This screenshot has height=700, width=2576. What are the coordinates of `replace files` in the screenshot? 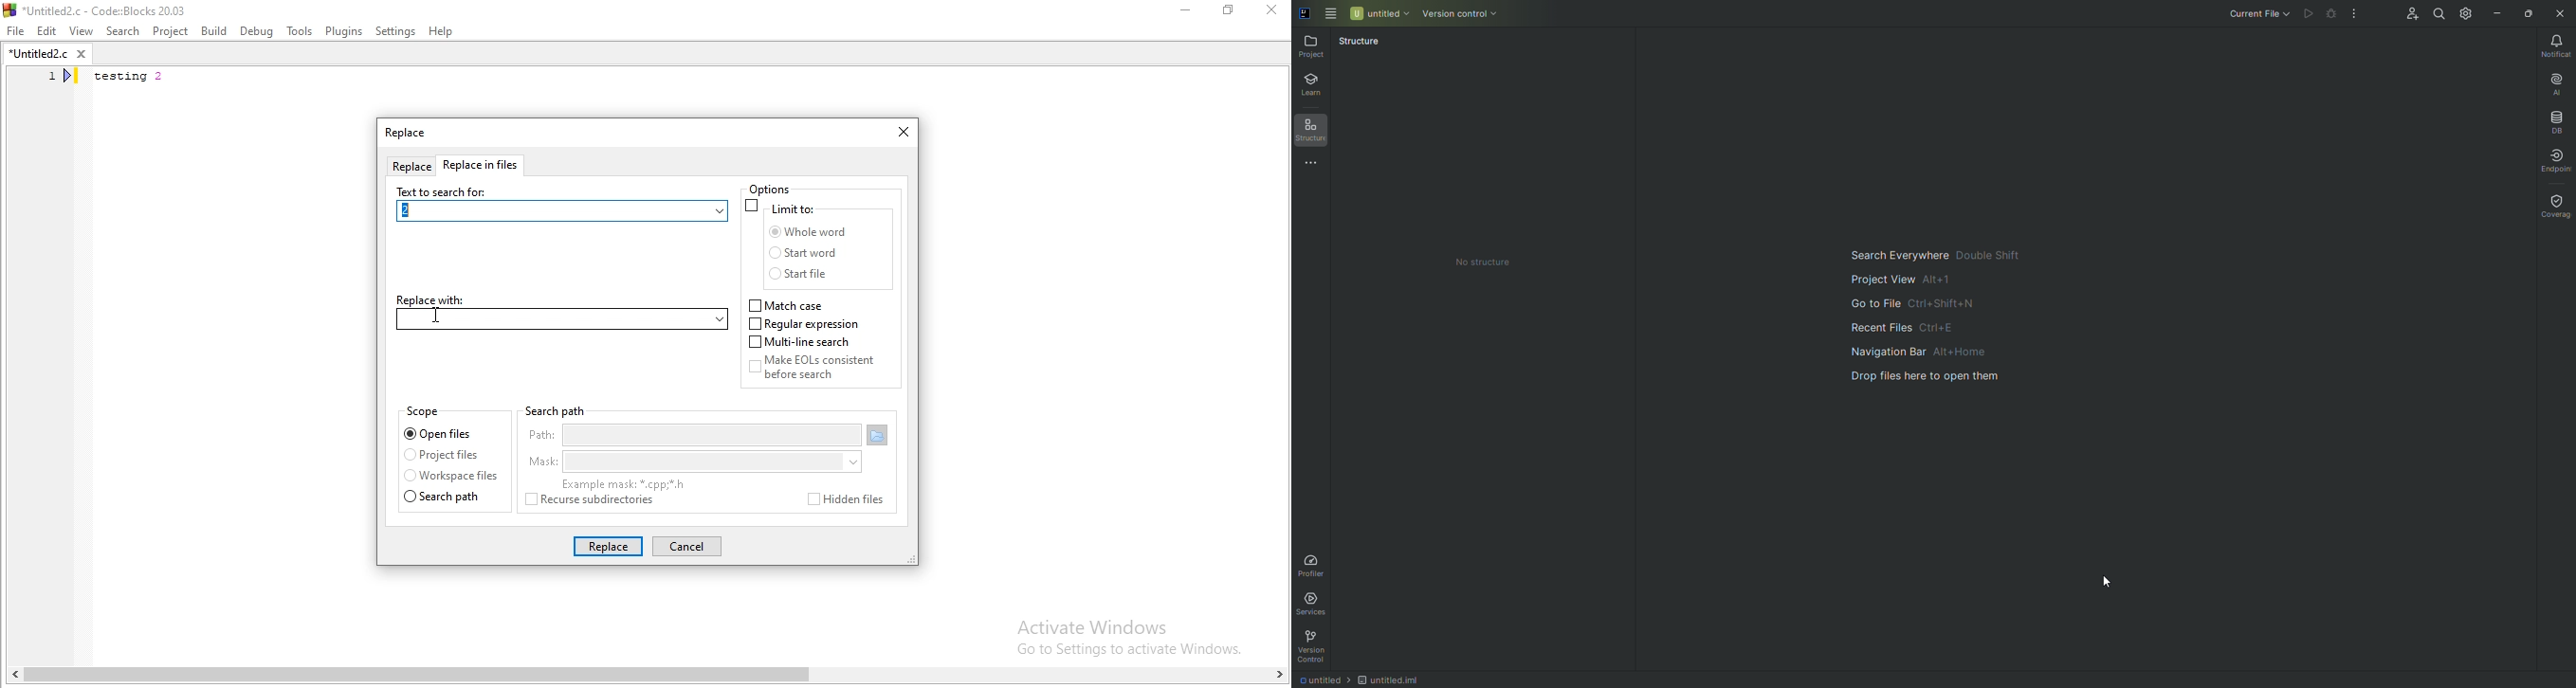 It's located at (484, 167).